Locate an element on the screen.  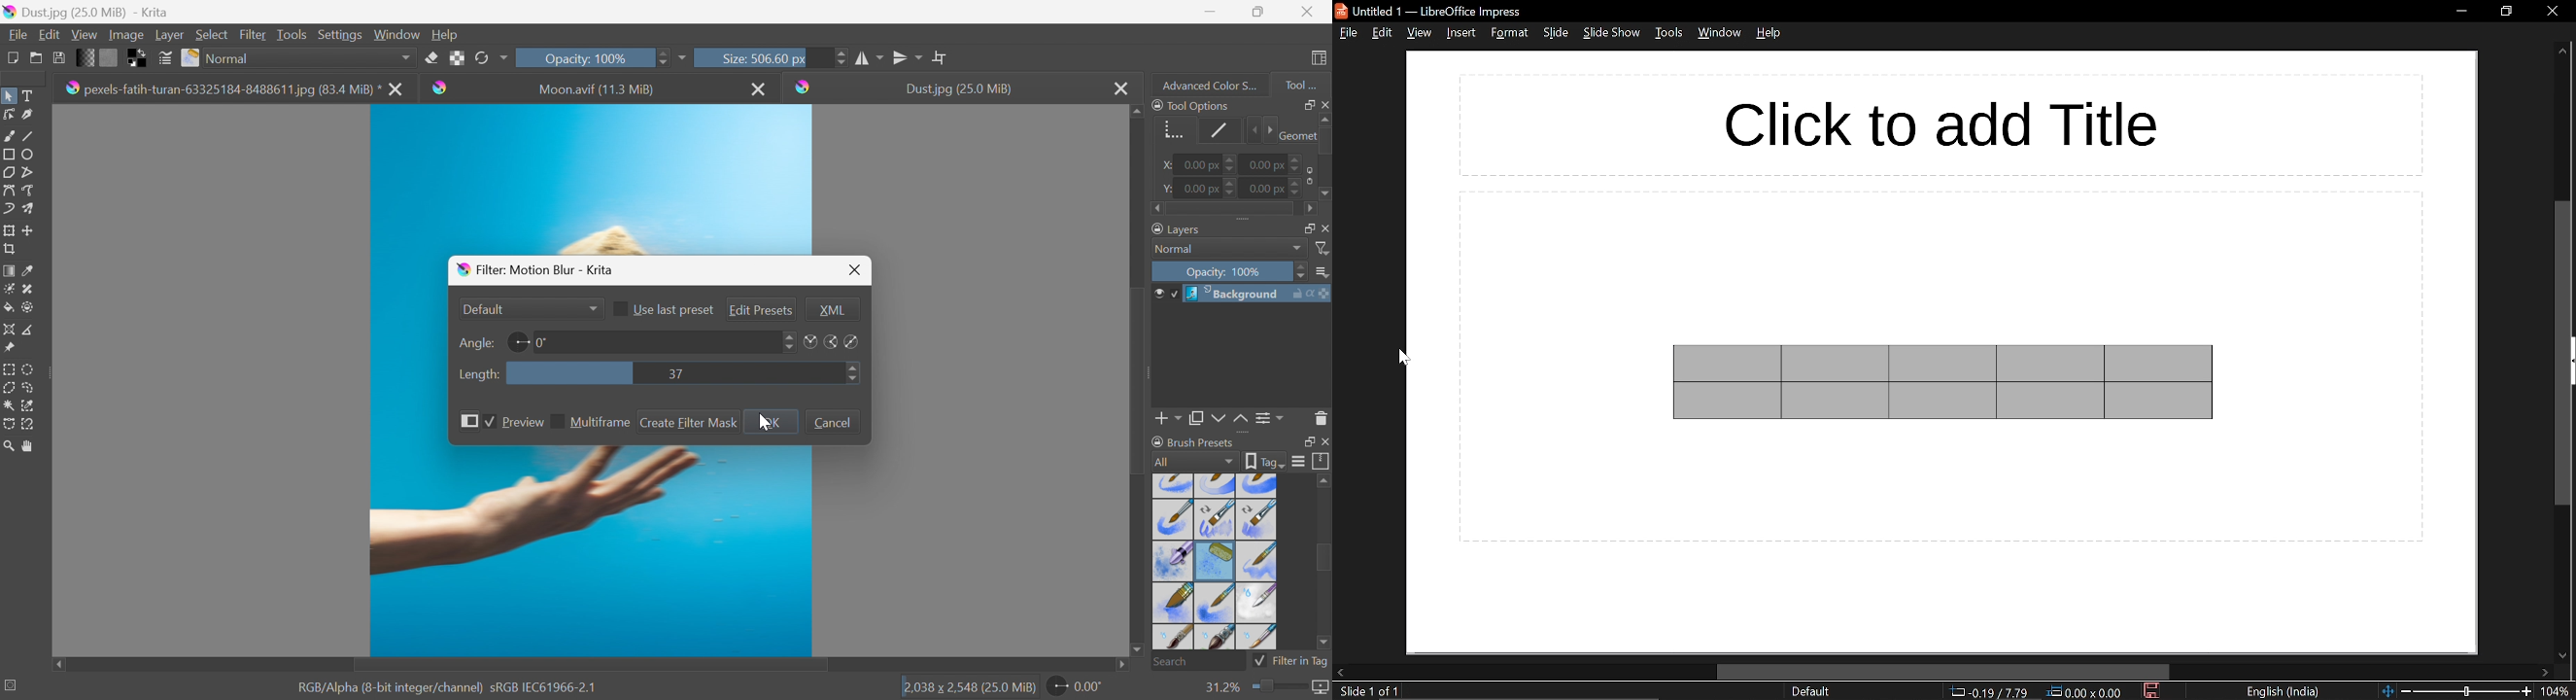
Fill a contiguous area of color with a color or a fill selection is located at coordinates (9, 308).